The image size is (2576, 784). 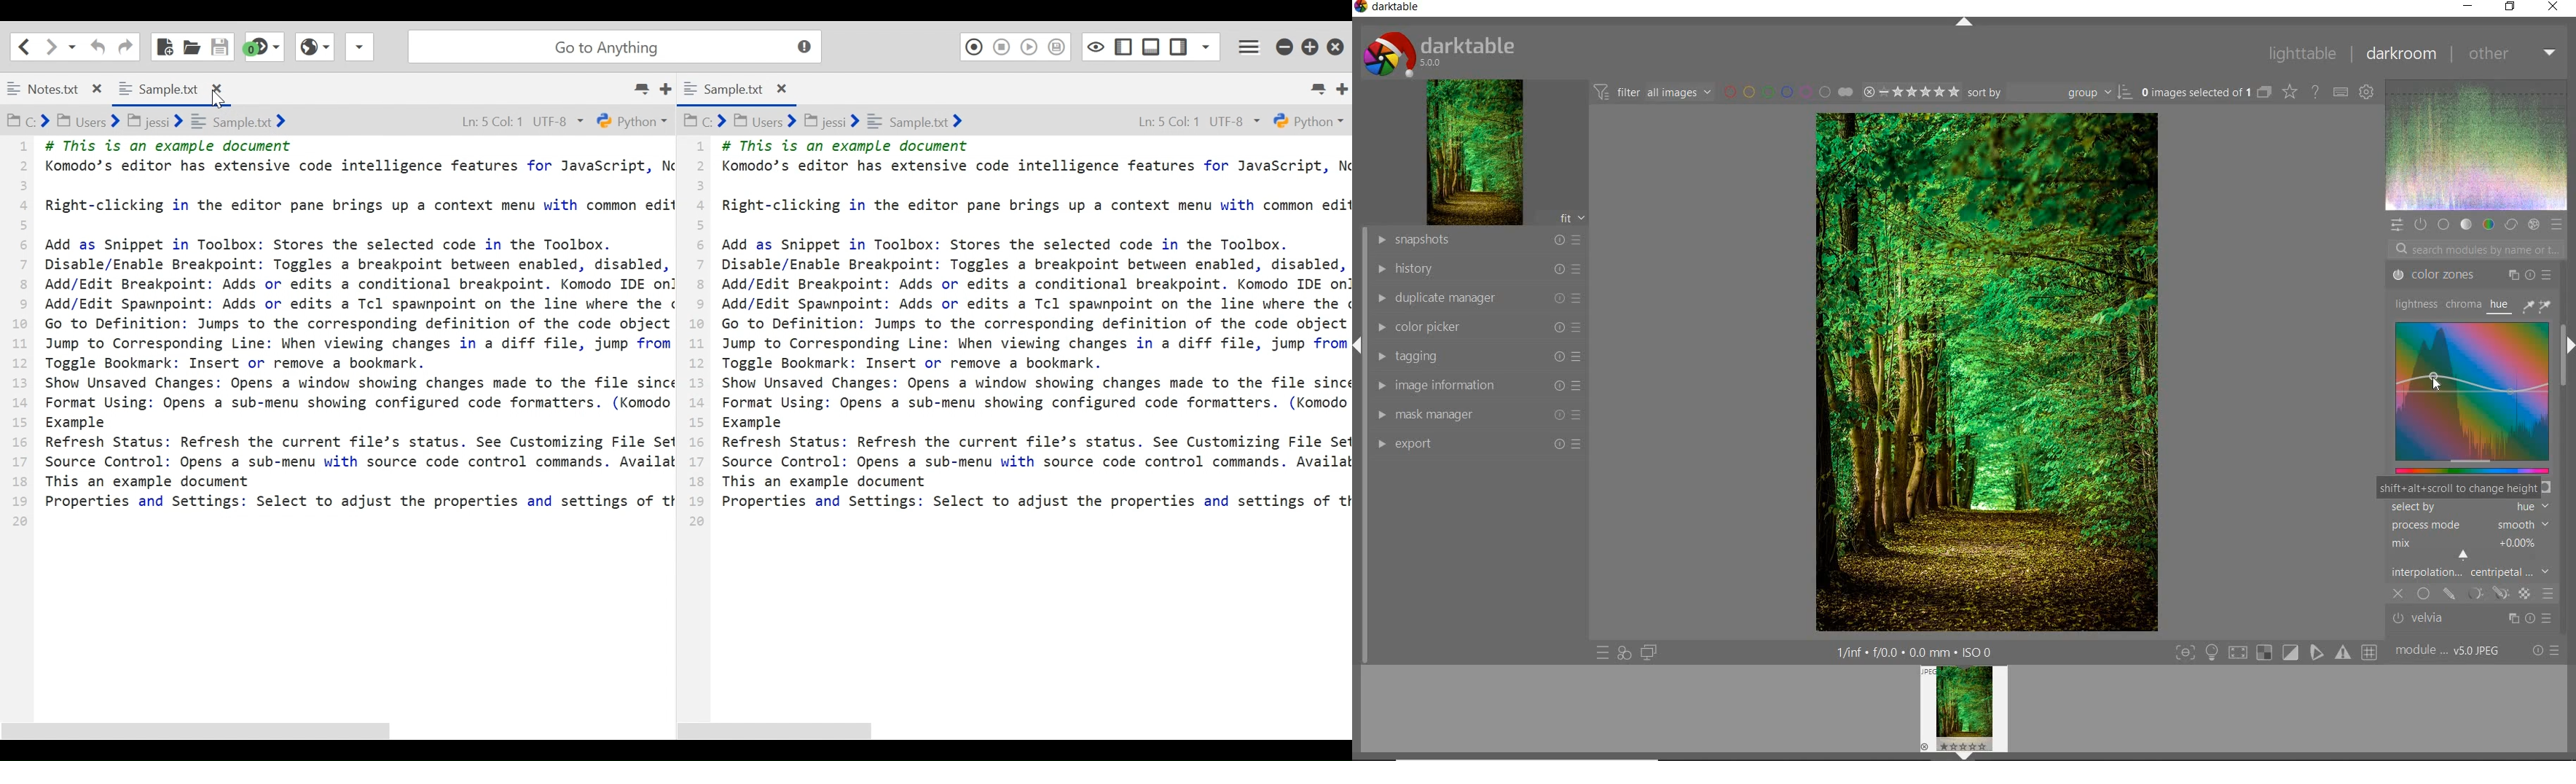 I want to click on QUICK ACCESS PANEL, so click(x=2398, y=225).